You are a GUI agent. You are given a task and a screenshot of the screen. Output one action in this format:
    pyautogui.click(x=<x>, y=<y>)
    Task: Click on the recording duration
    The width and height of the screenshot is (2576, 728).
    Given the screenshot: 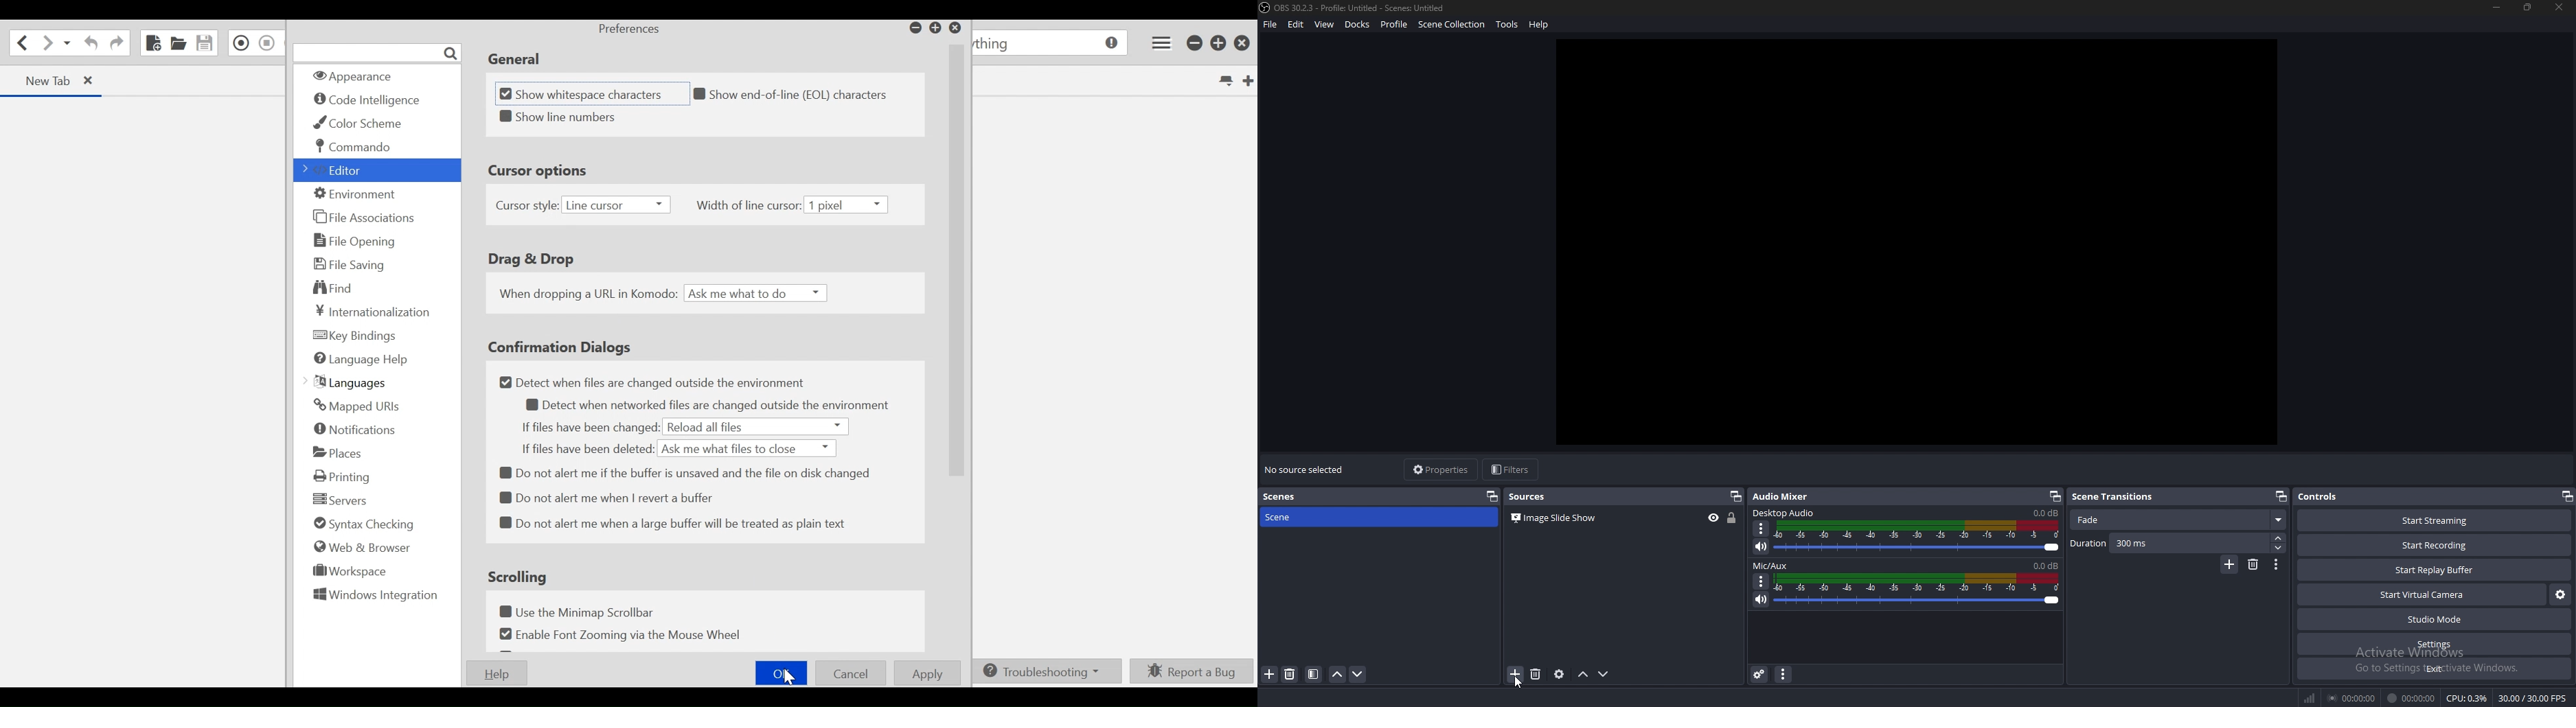 What is the action you would take?
    pyautogui.click(x=2411, y=698)
    